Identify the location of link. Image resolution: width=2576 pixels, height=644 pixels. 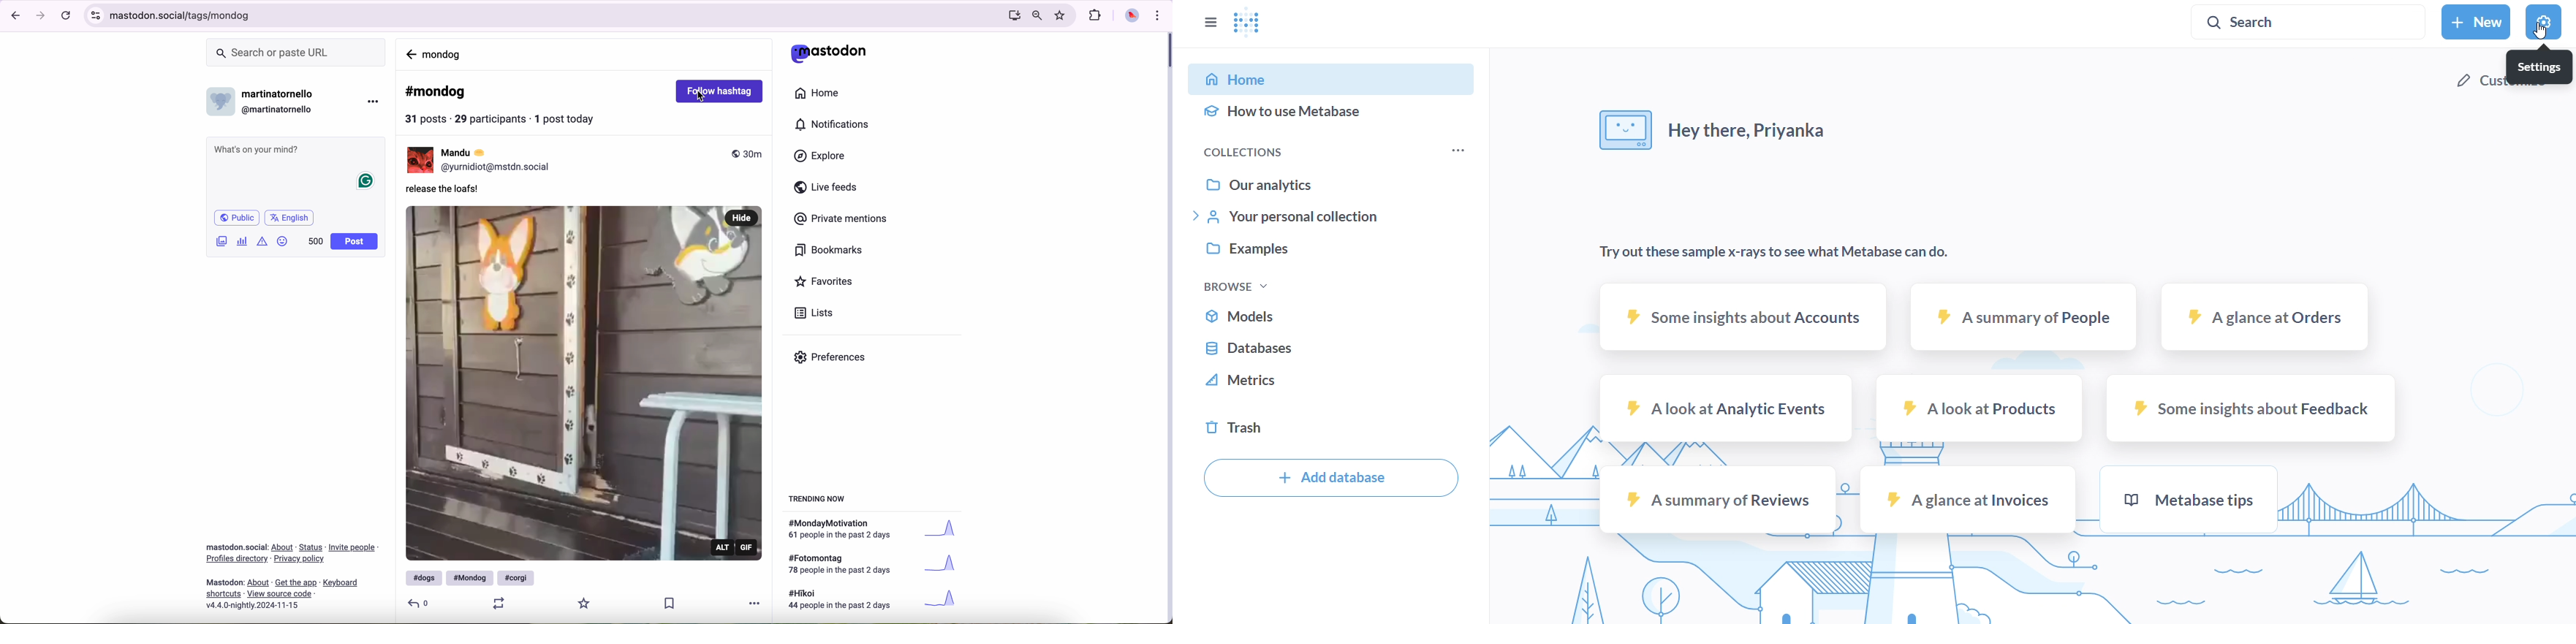
(300, 558).